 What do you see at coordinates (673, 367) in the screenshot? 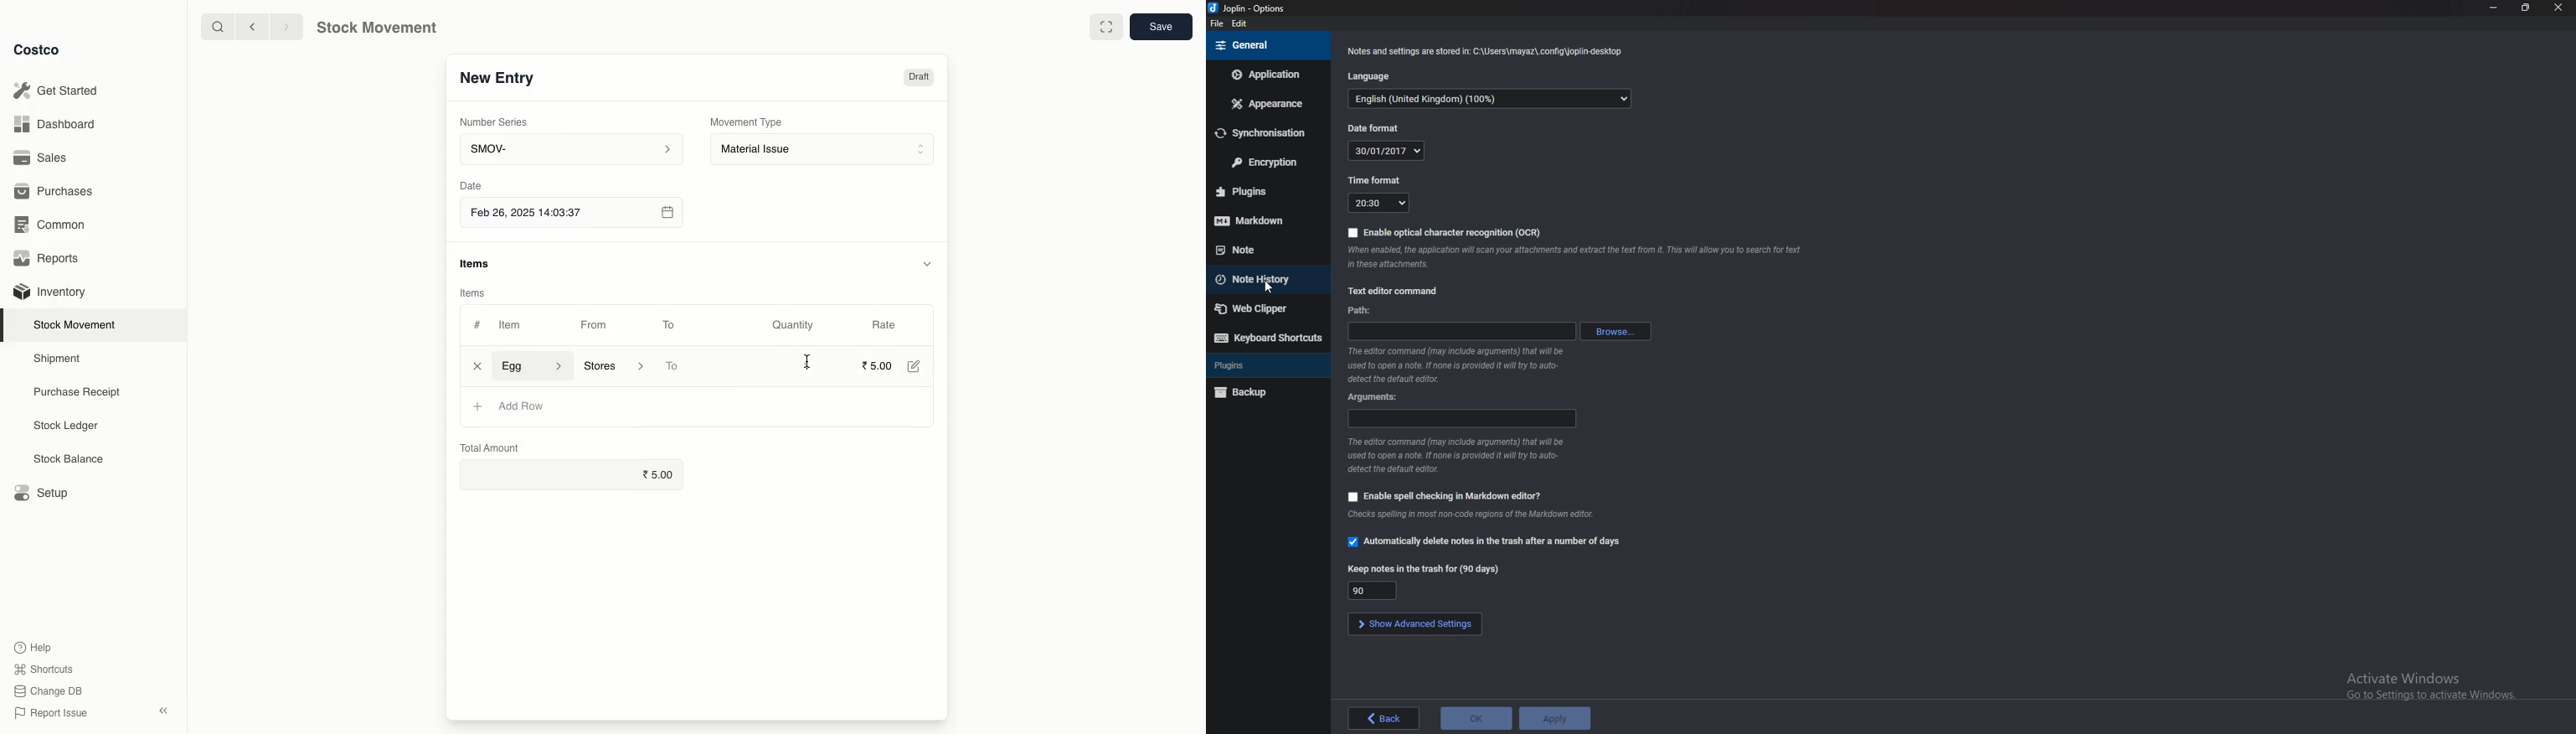
I see `To` at bounding box center [673, 367].